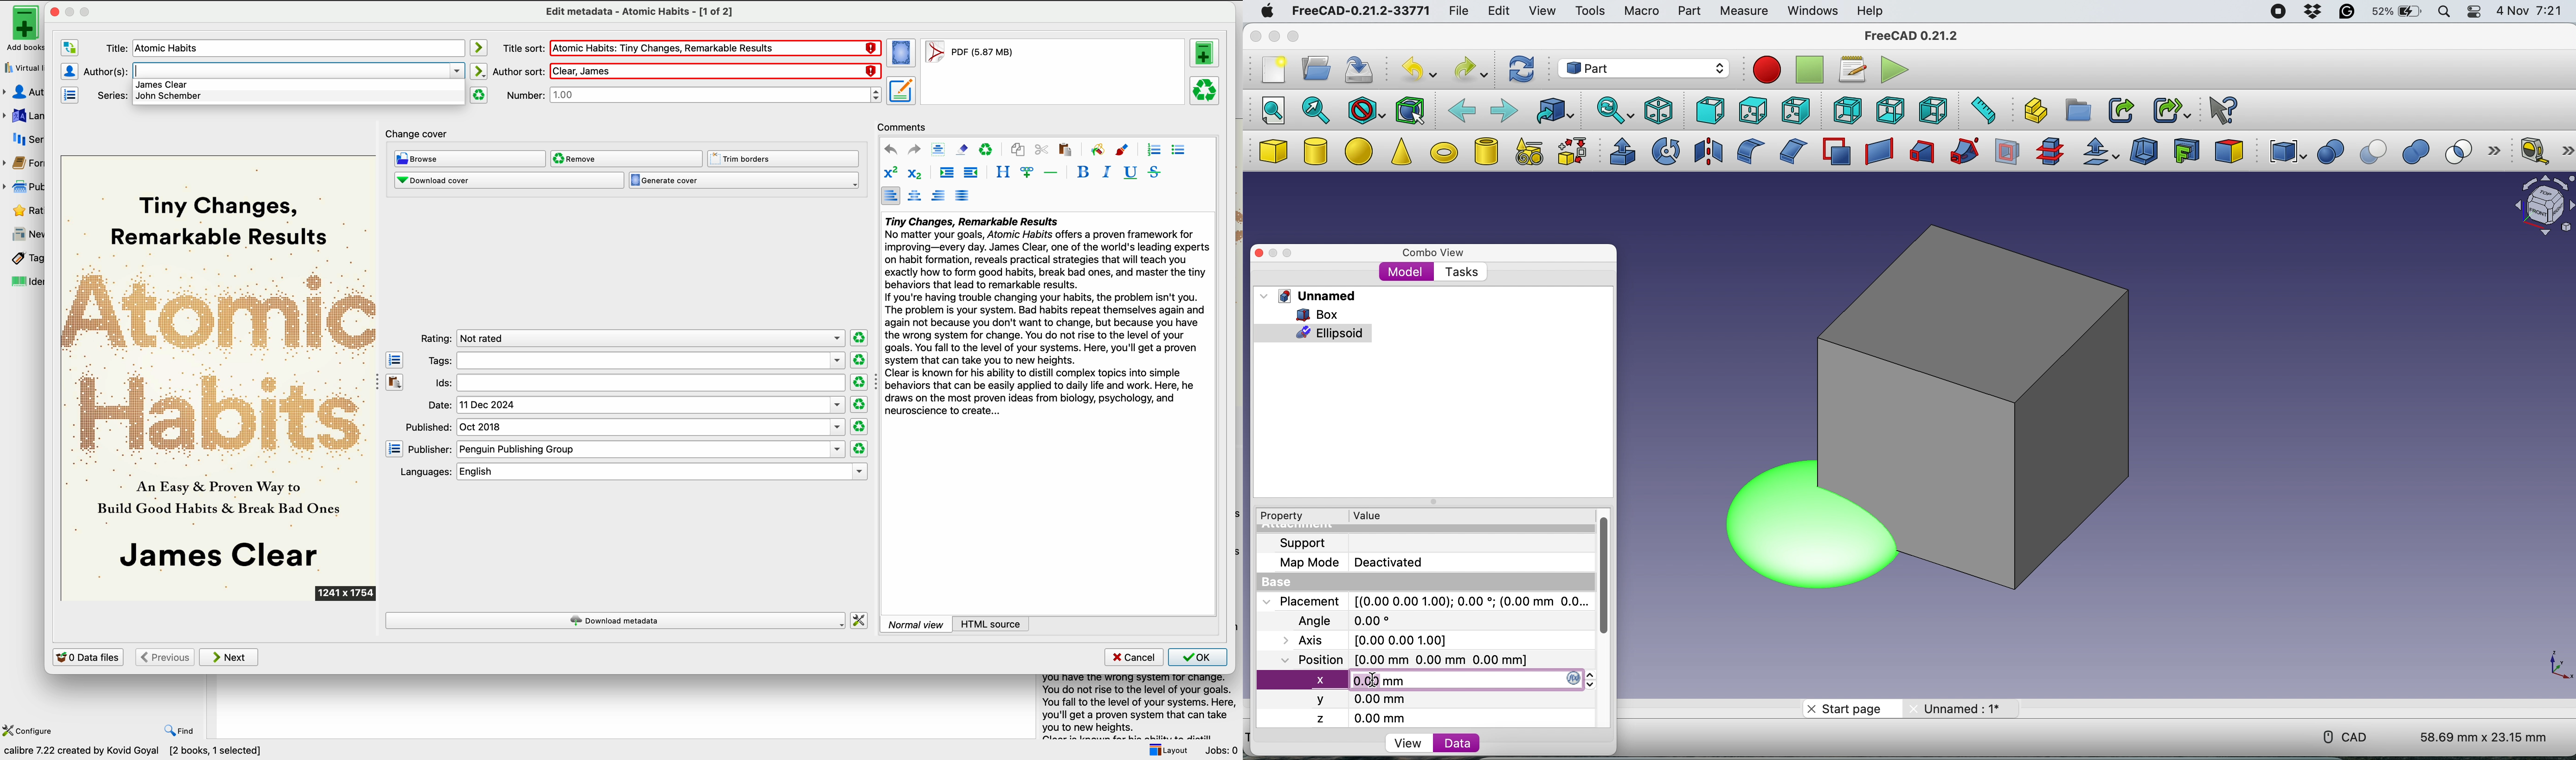  I want to click on paste the contents of the clipboard, so click(395, 381).